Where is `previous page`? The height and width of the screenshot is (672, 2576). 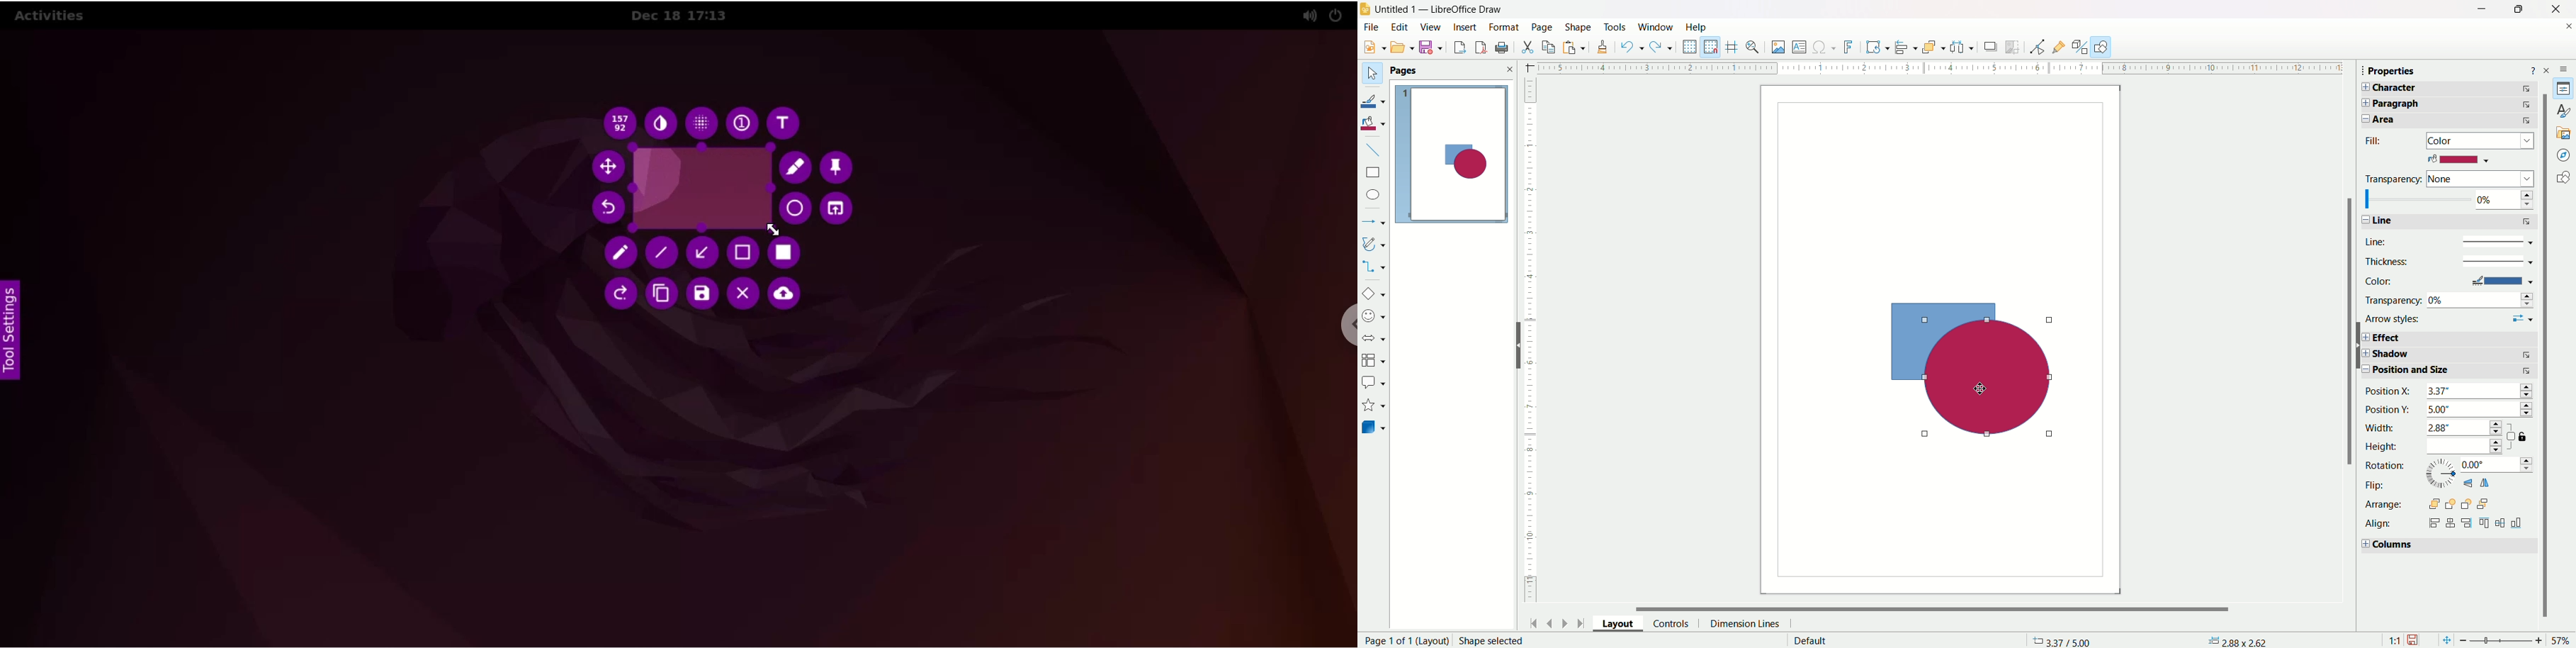
previous page is located at coordinates (1551, 621).